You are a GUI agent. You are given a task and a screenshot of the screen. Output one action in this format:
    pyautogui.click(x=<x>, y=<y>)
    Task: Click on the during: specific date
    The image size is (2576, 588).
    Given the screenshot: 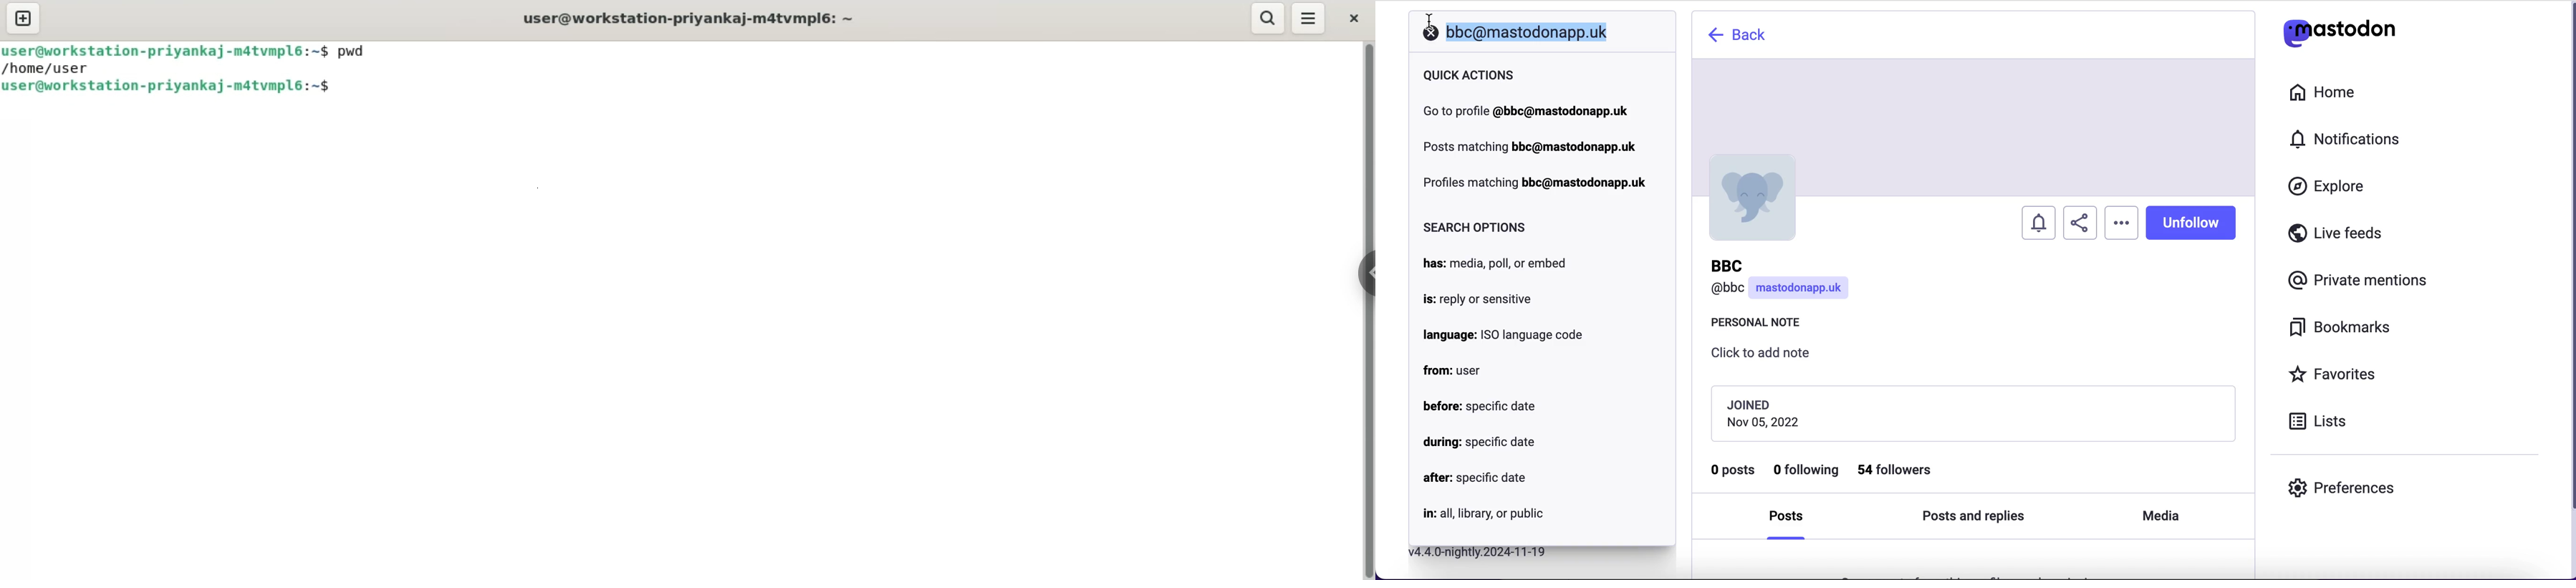 What is the action you would take?
    pyautogui.click(x=1479, y=443)
    